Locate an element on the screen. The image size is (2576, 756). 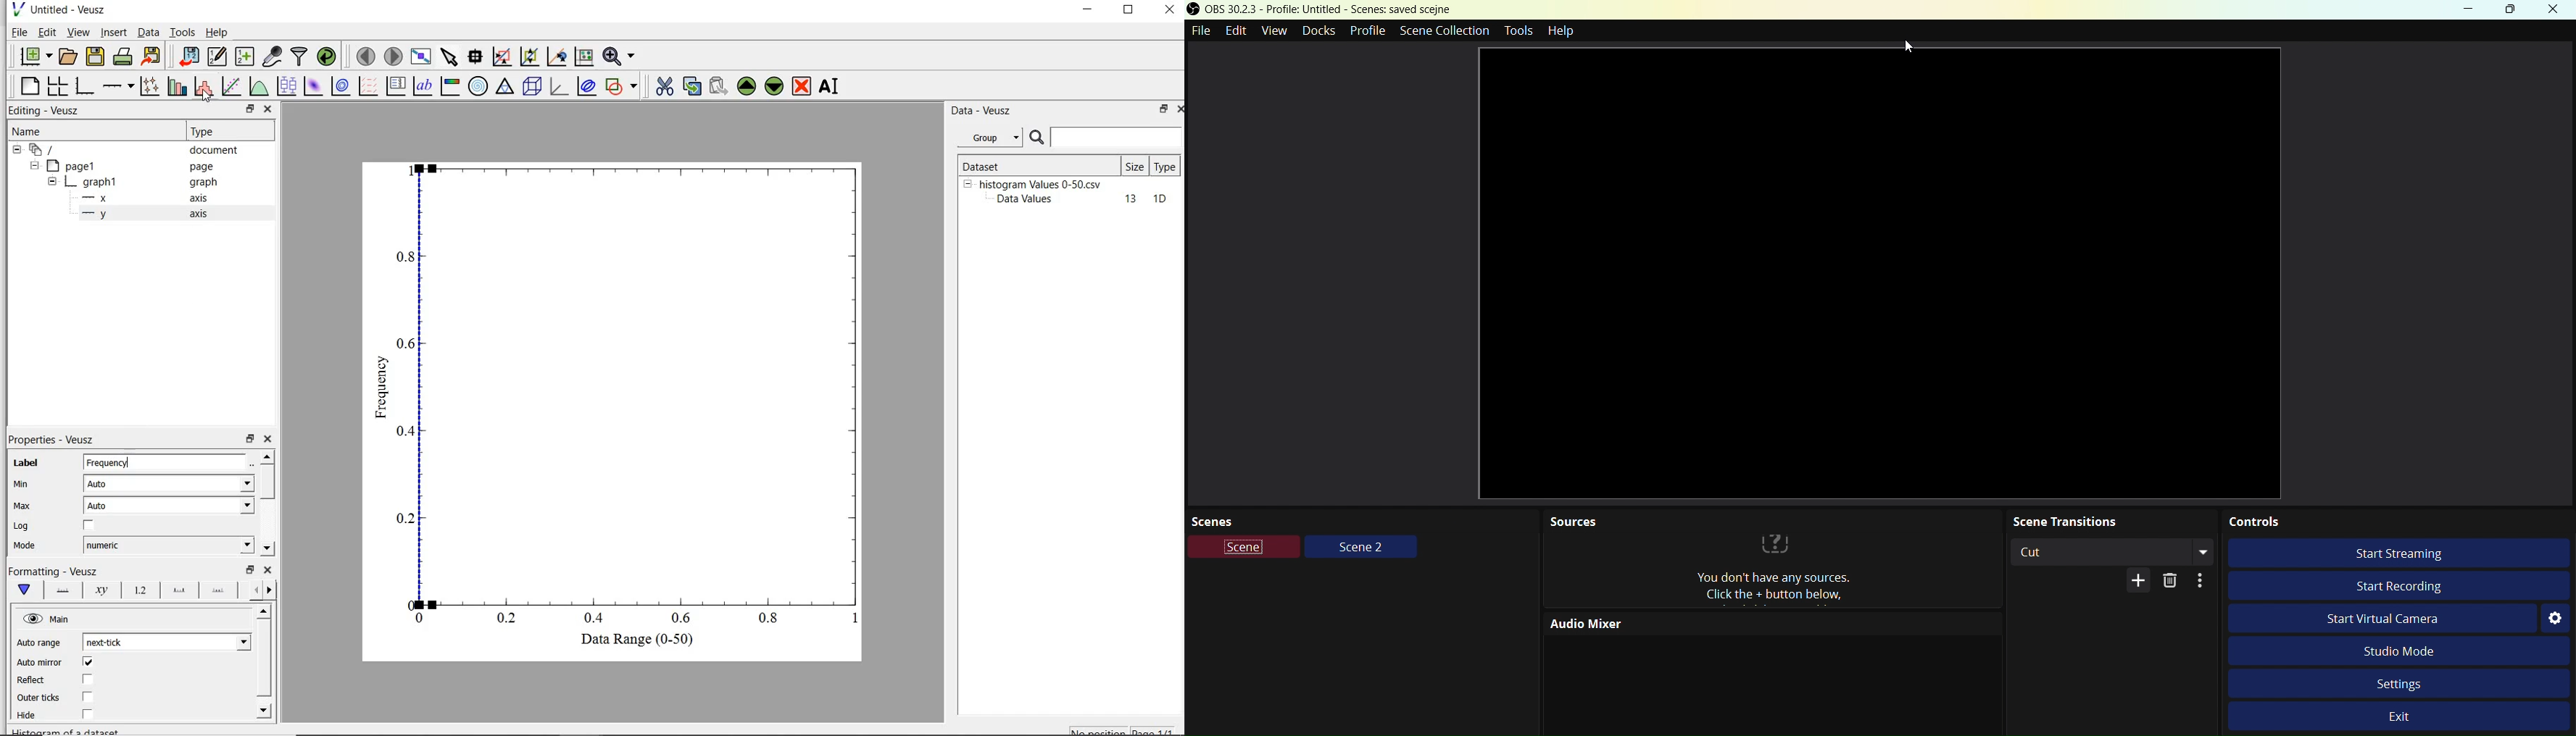
save is located at coordinates (96, 55).